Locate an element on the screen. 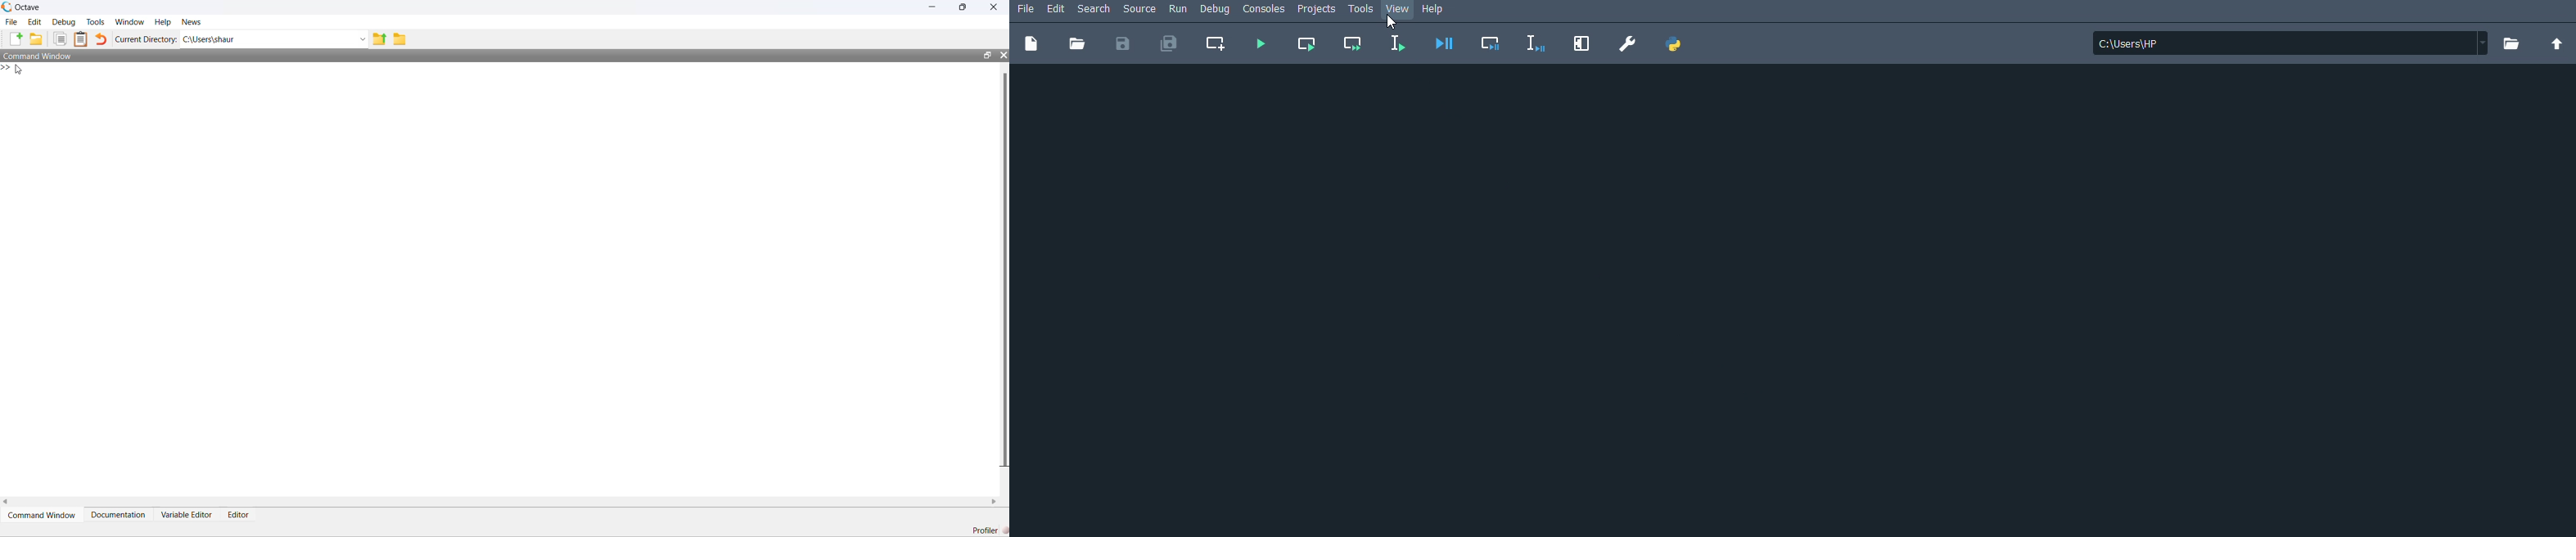 Image resolution: width=2576 pixels, height=560 pixels. File location: c:\users\hp is located at coordinates (2292, 43).